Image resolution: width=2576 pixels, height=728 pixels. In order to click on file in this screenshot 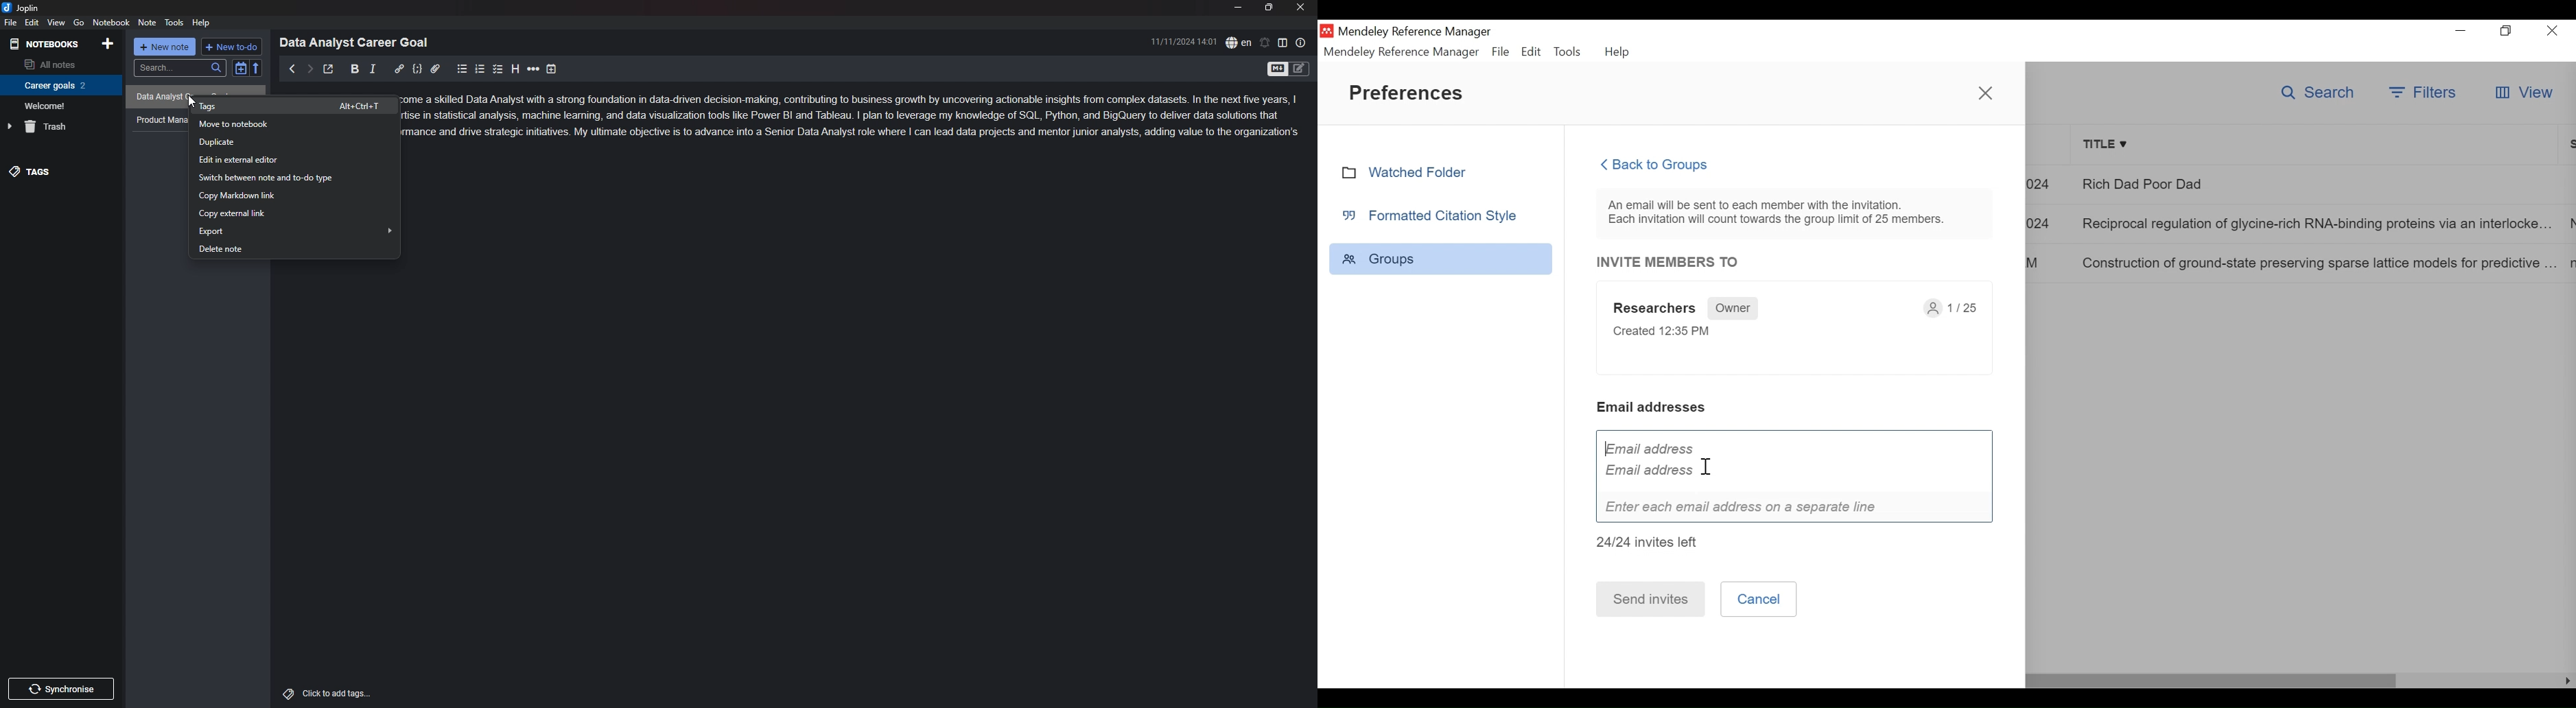, I will do `click(11, 22)`.